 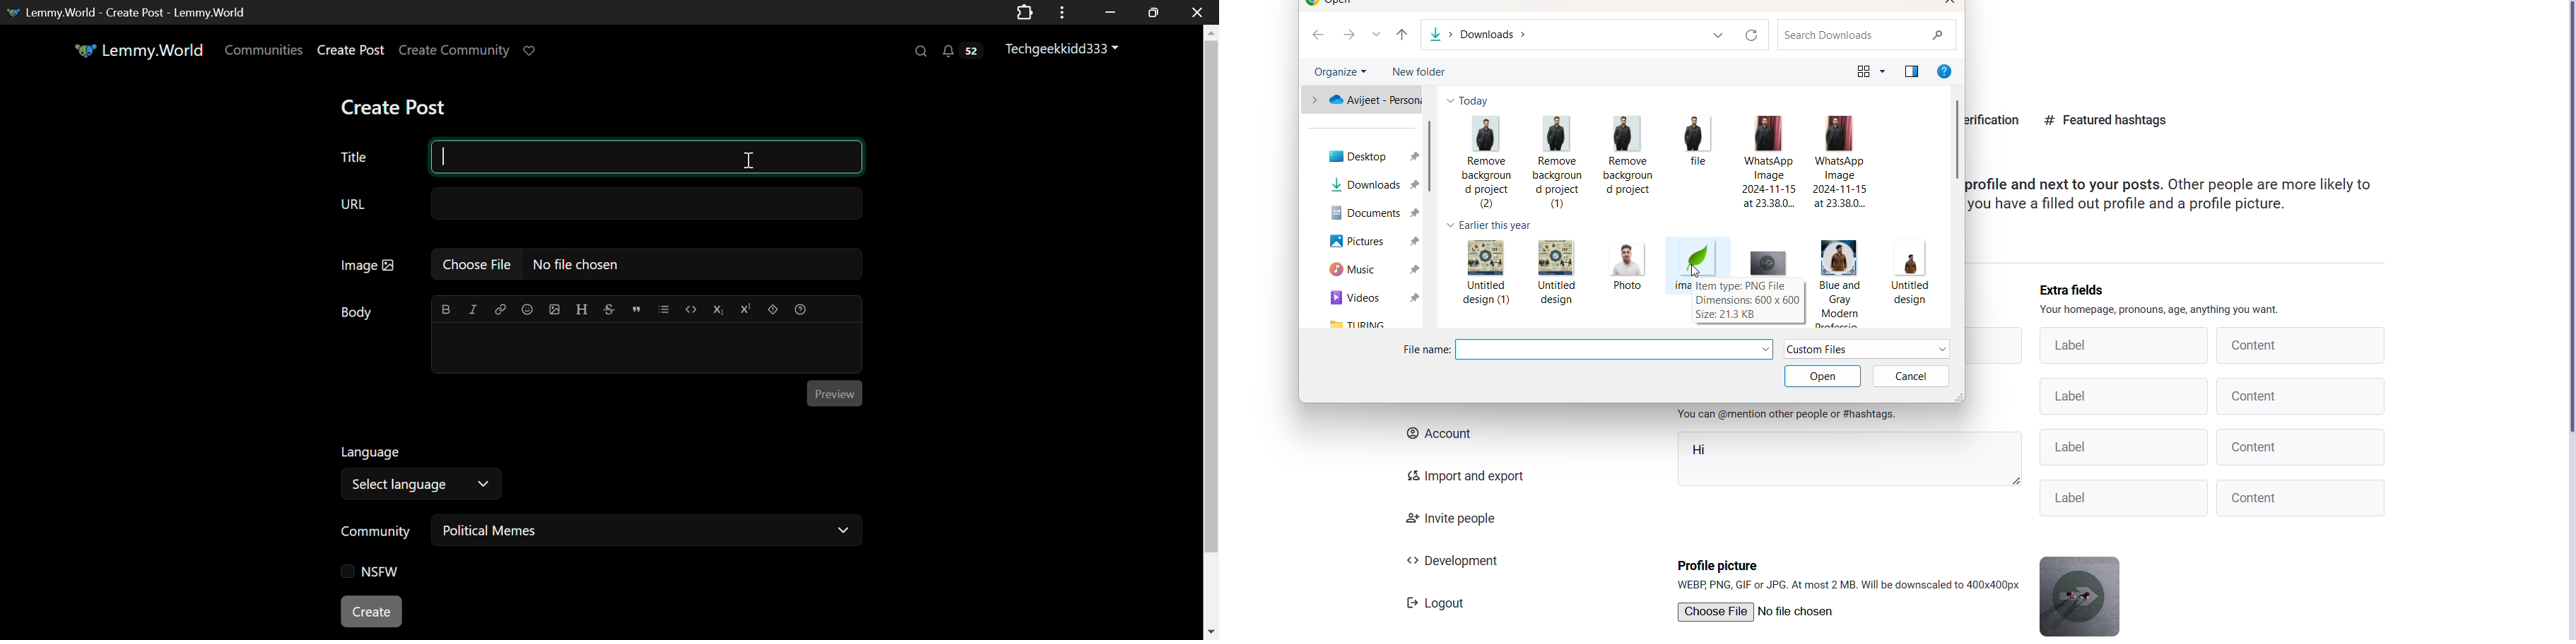 I want to click on Untitled design (1), so click(x=1483, y=274).